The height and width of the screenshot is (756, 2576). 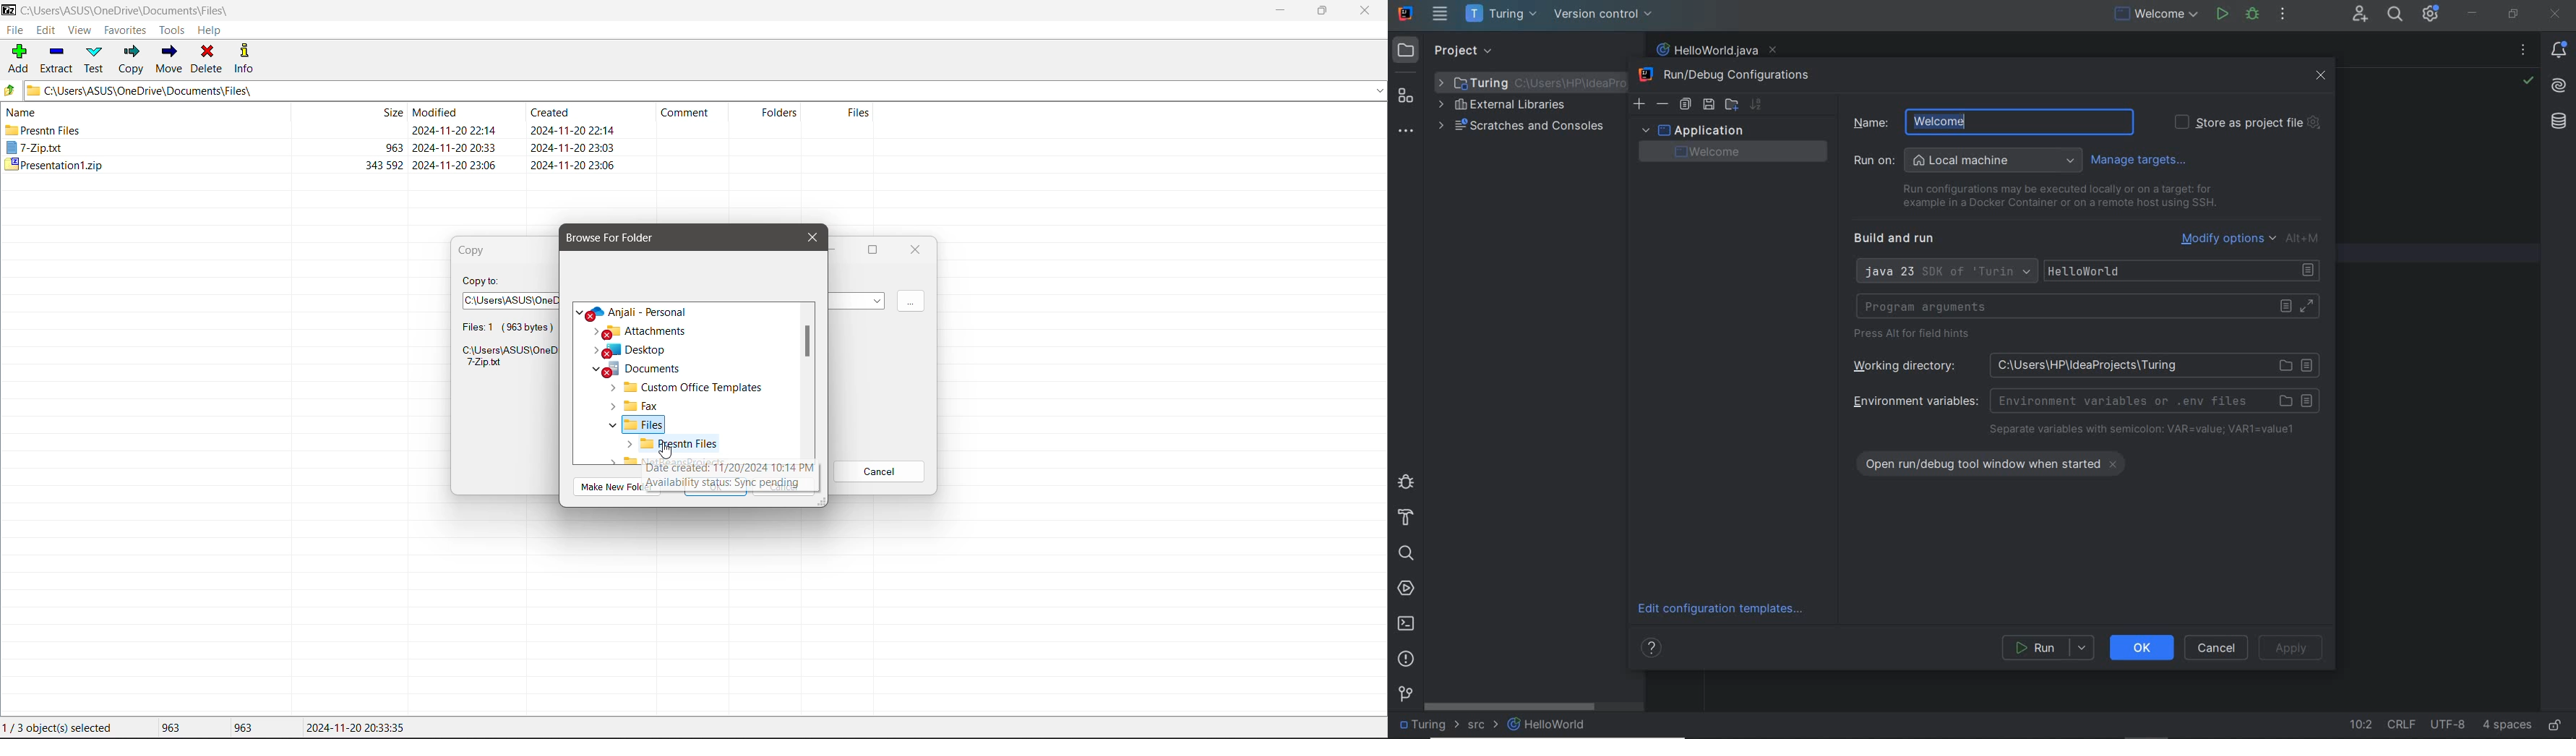 I want to click on 7.zip.txt, so click(x=35, y=148).